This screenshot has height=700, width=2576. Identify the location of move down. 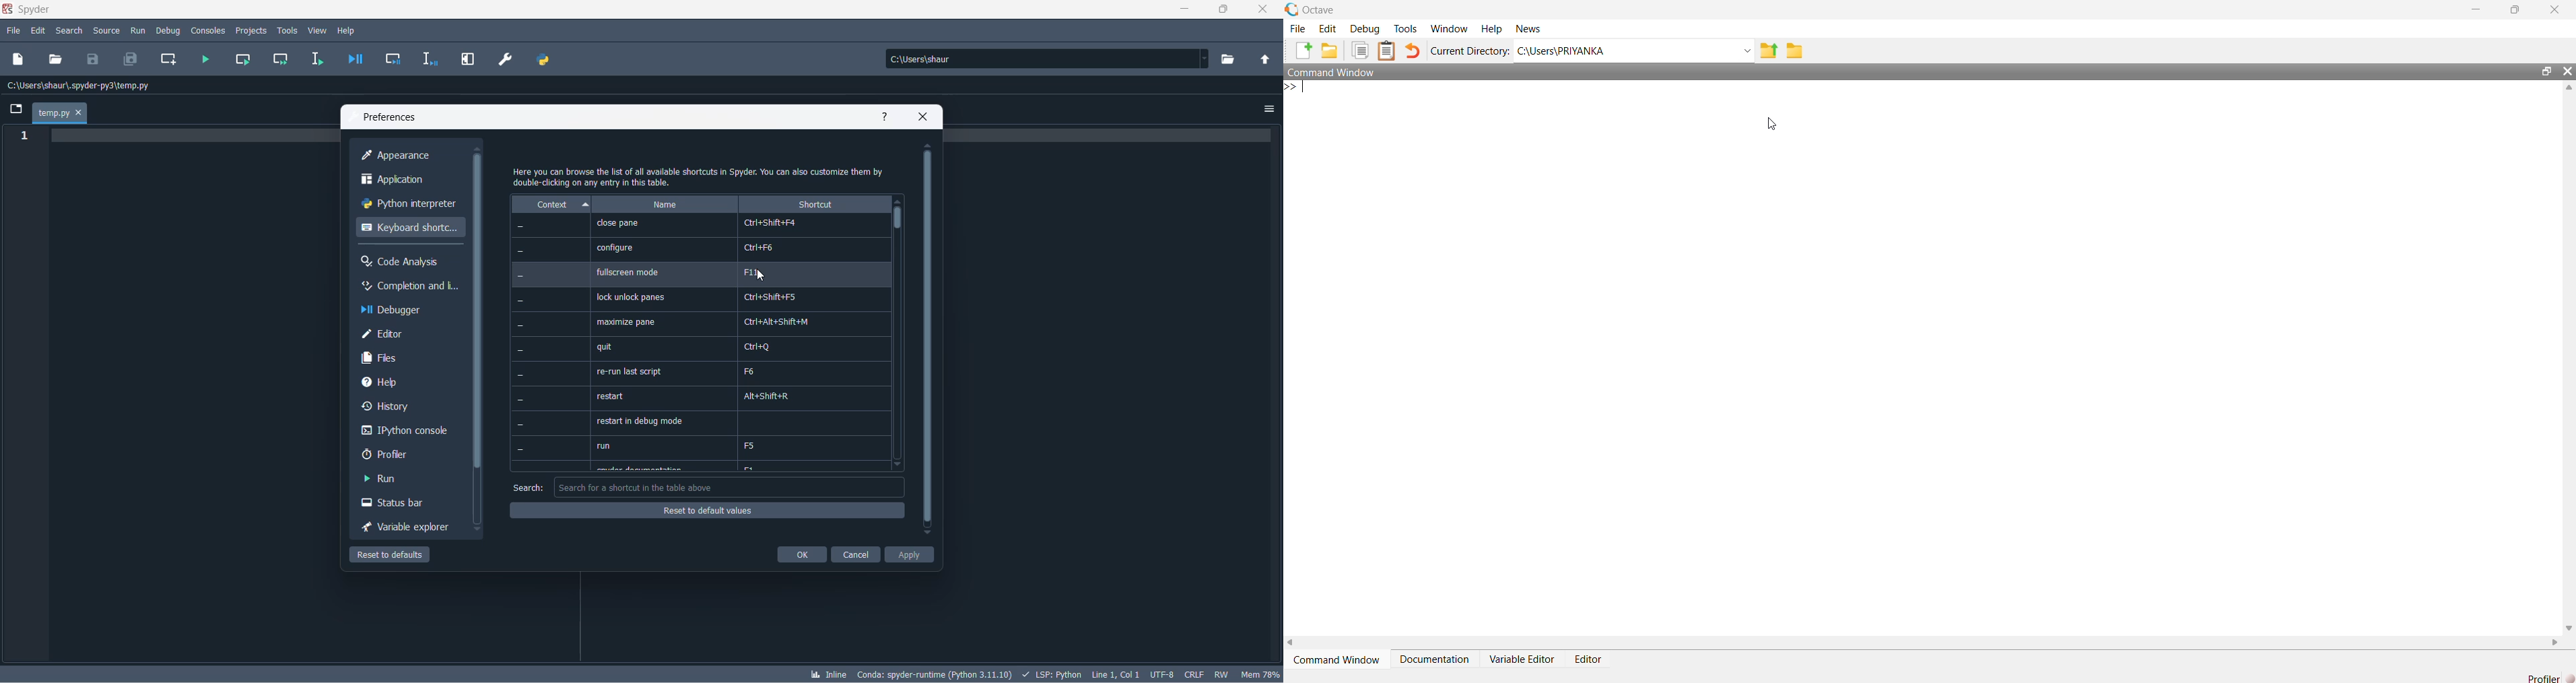
(897, 467).